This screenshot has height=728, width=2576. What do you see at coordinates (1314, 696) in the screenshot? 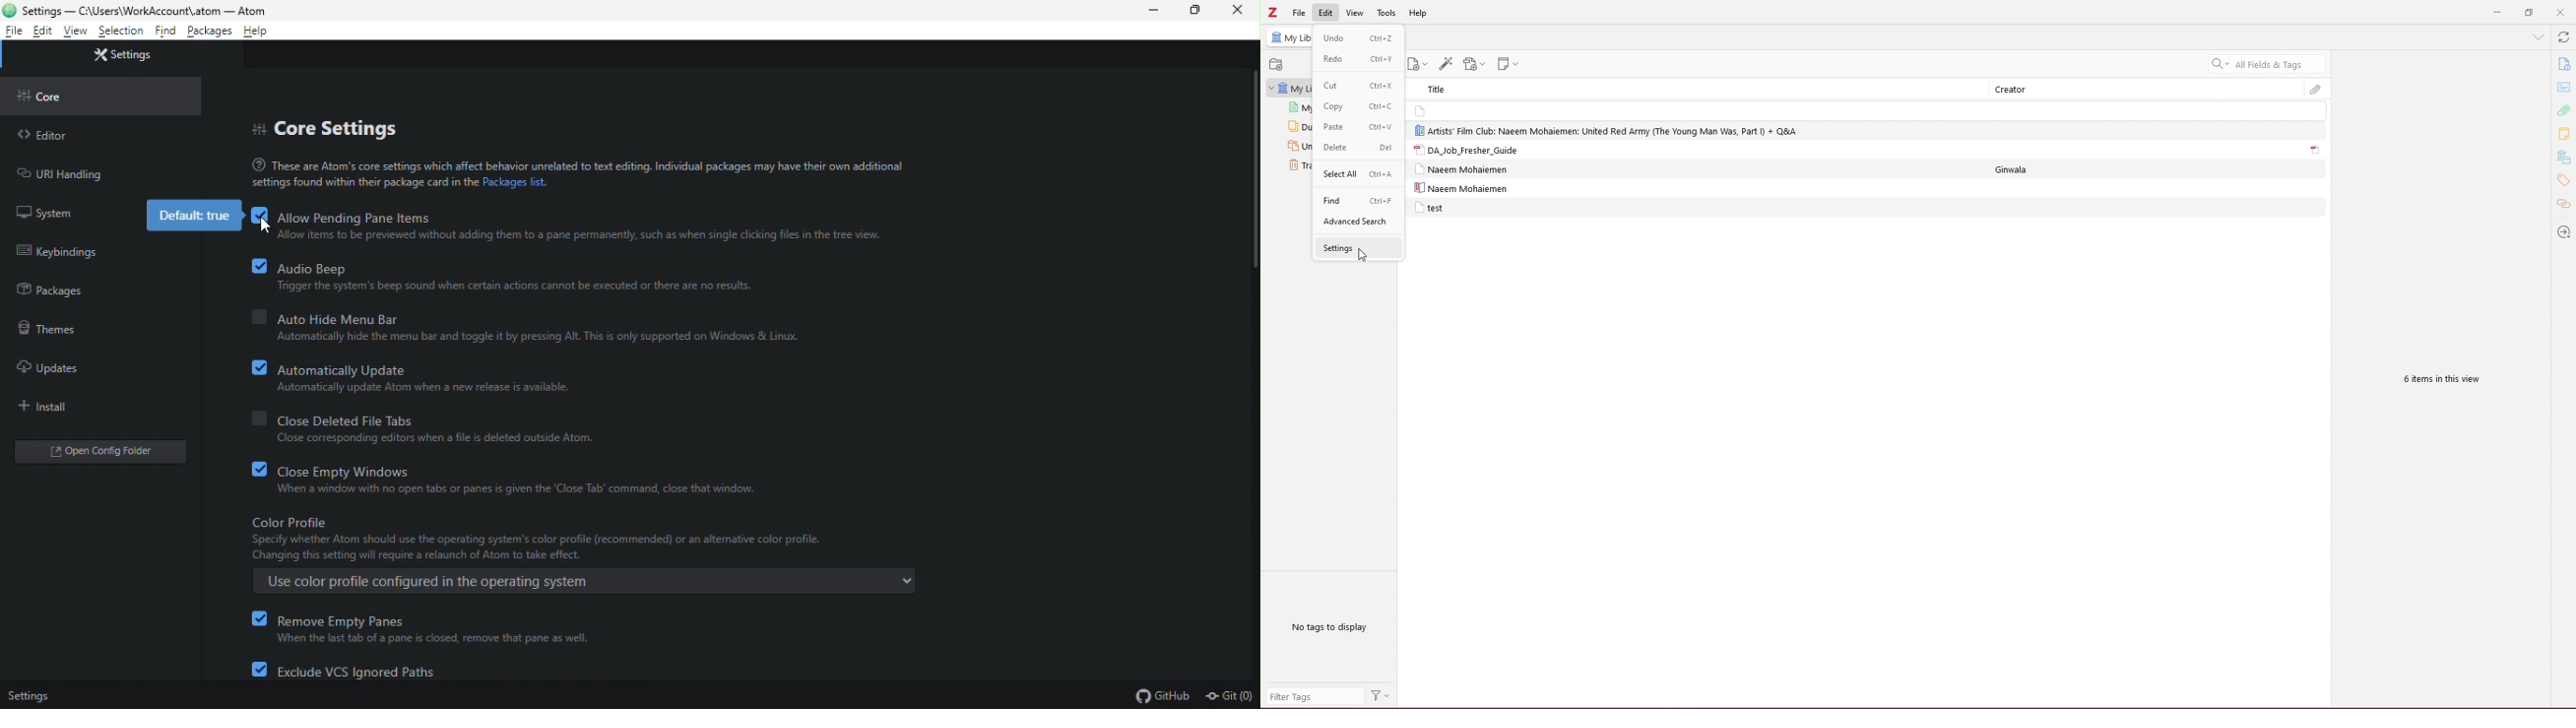
I see `filter tags` at bounding box center [1314, 696].